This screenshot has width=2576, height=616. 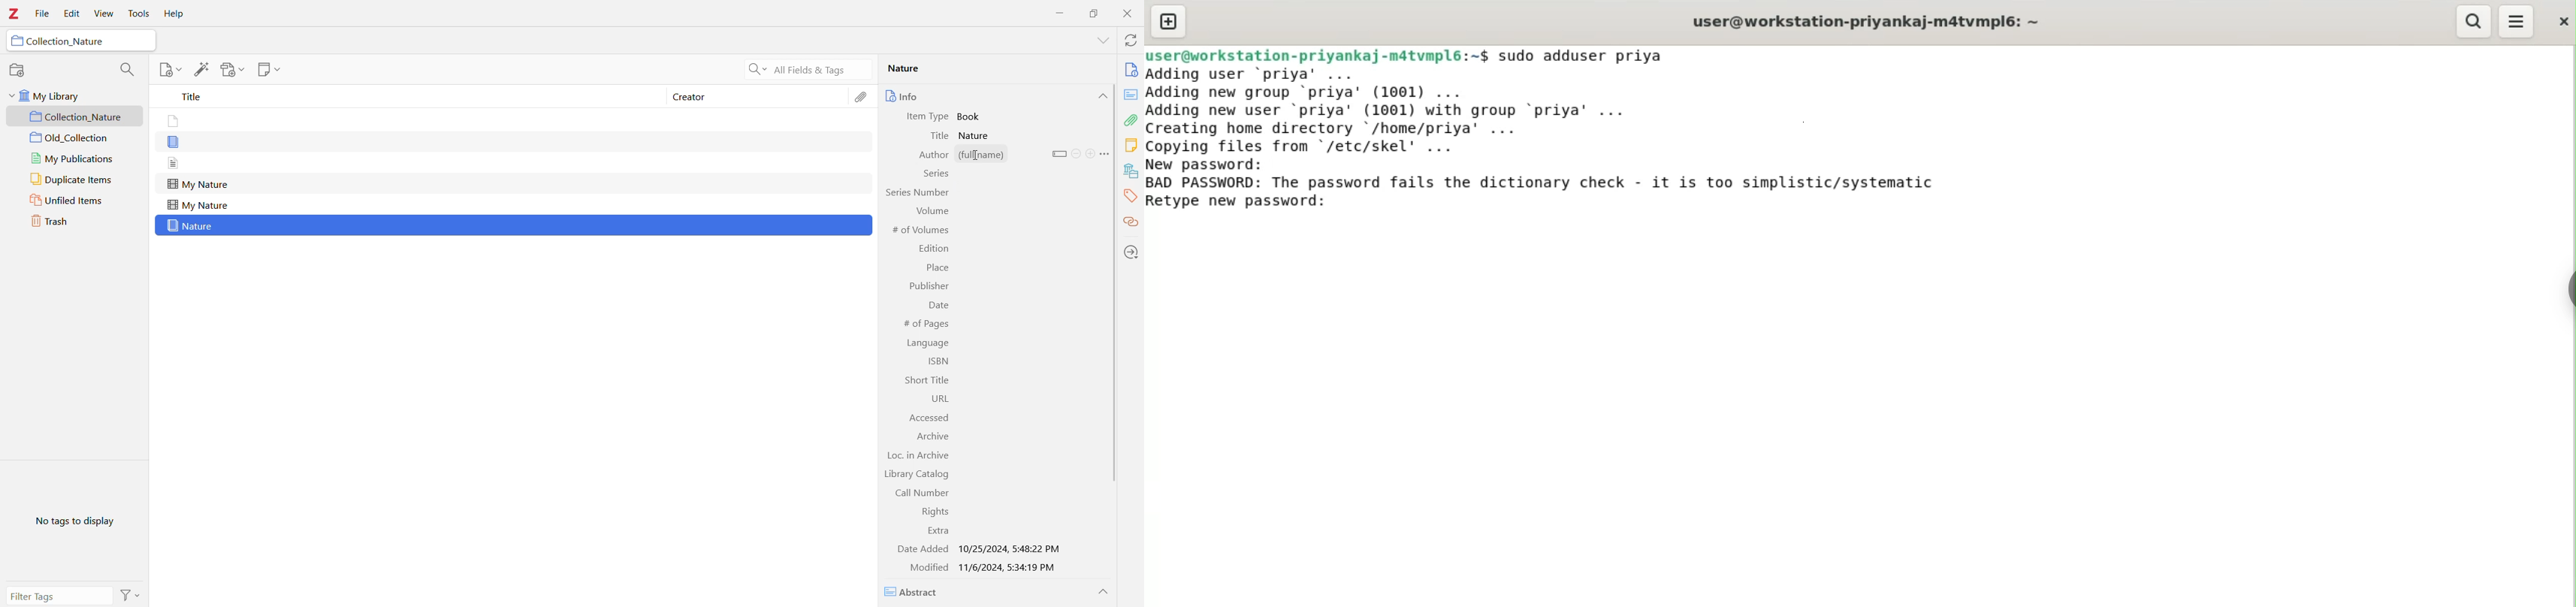 What do you see at coordinates (978, 136) in the screenshot?
I see `Nature` at bounding box center [978, 136].